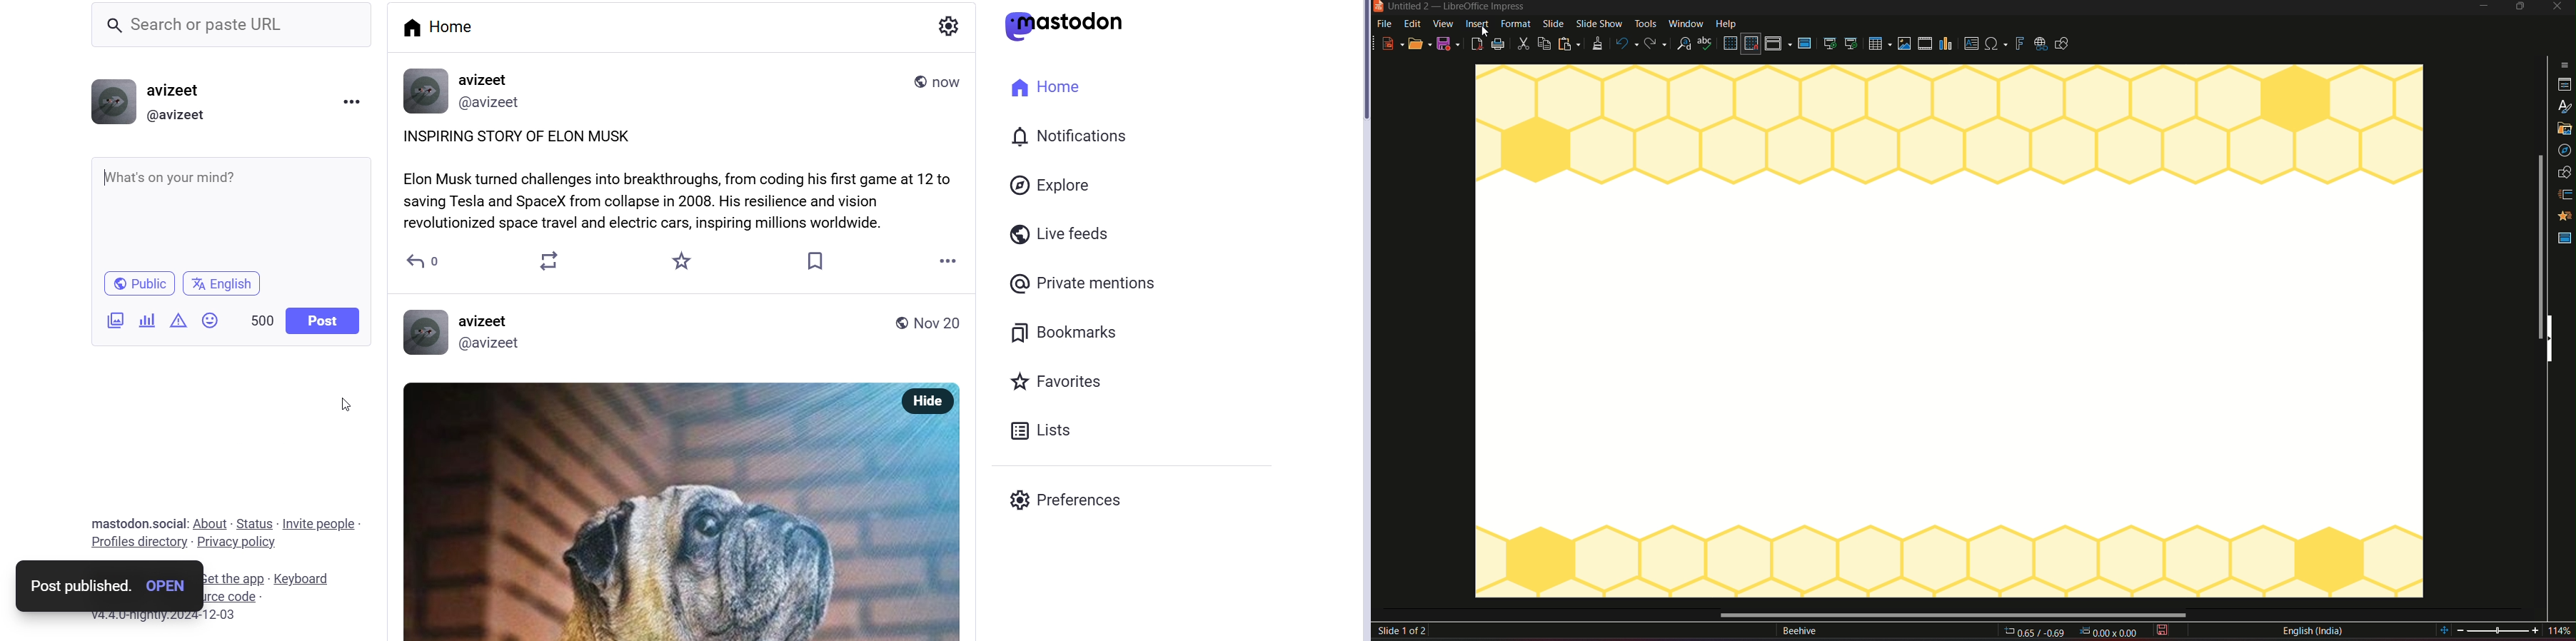 The height and width of the screenshot is (644, 2576). What do you see at coordinates (427, 91) in the screenshot?
I see `profile information` at bounding box center [427, 91].